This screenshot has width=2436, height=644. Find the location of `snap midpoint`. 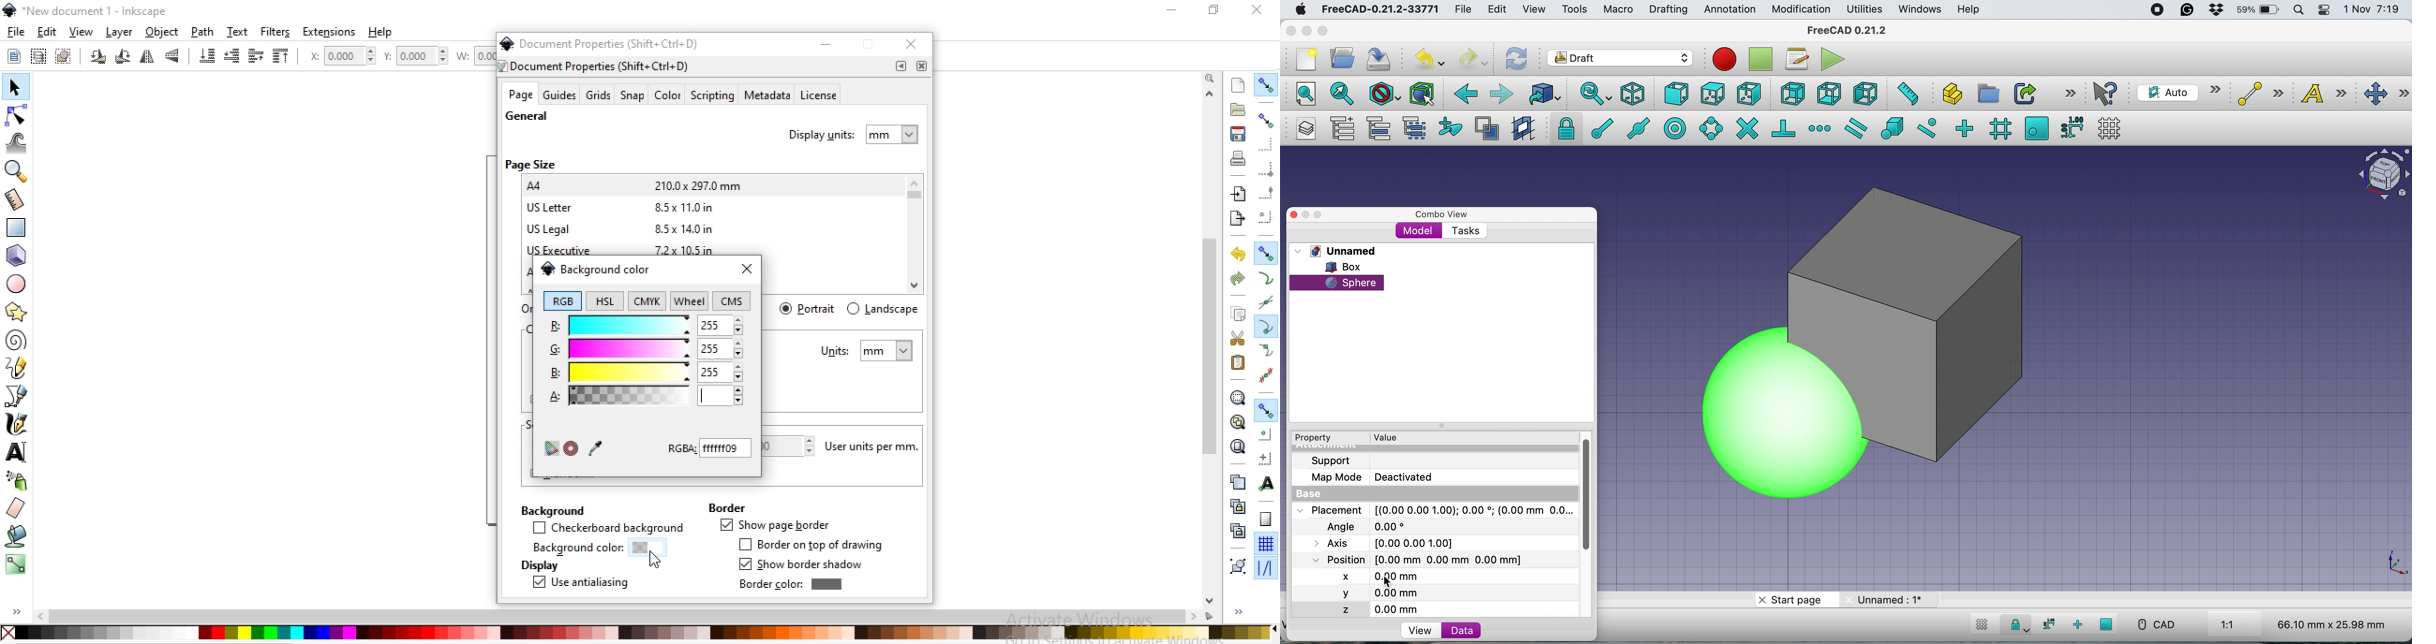

snap midpoint is located at coordinates (1636, 128).